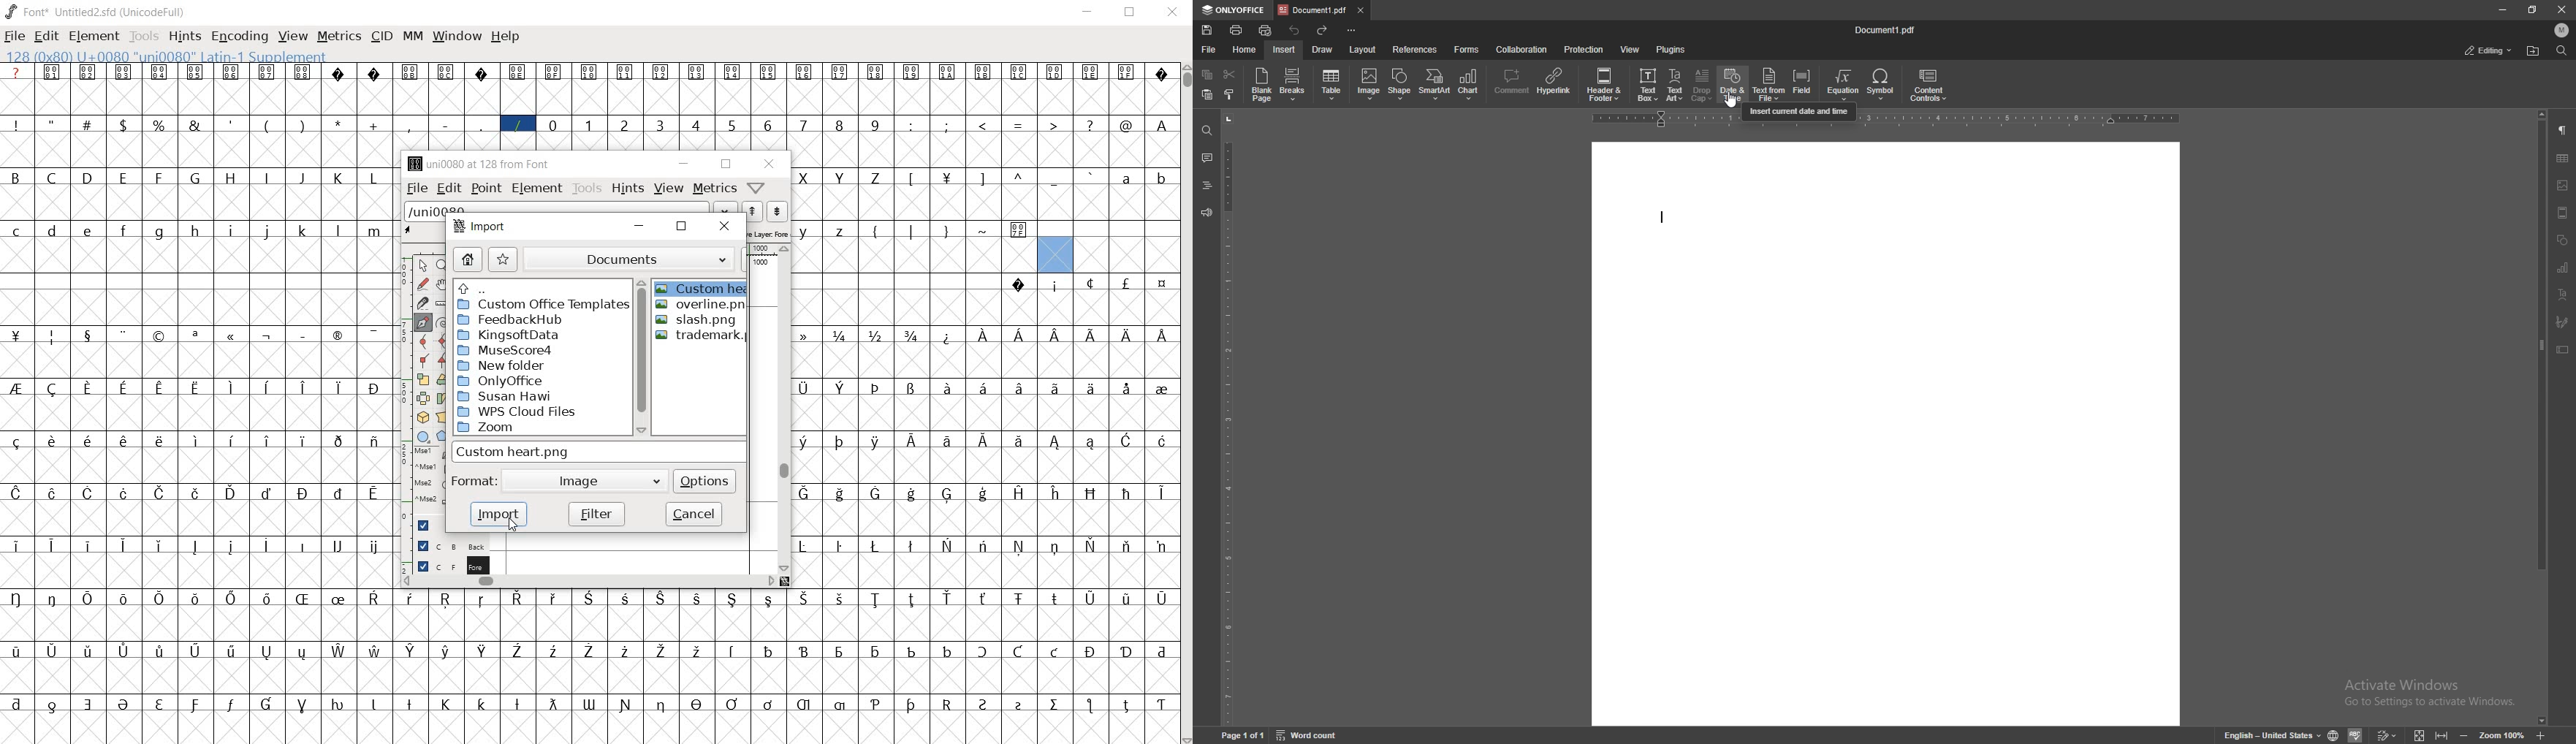  Describe the element at coordinates (644, 227) in the screenshot. I see `minimize` at that location.